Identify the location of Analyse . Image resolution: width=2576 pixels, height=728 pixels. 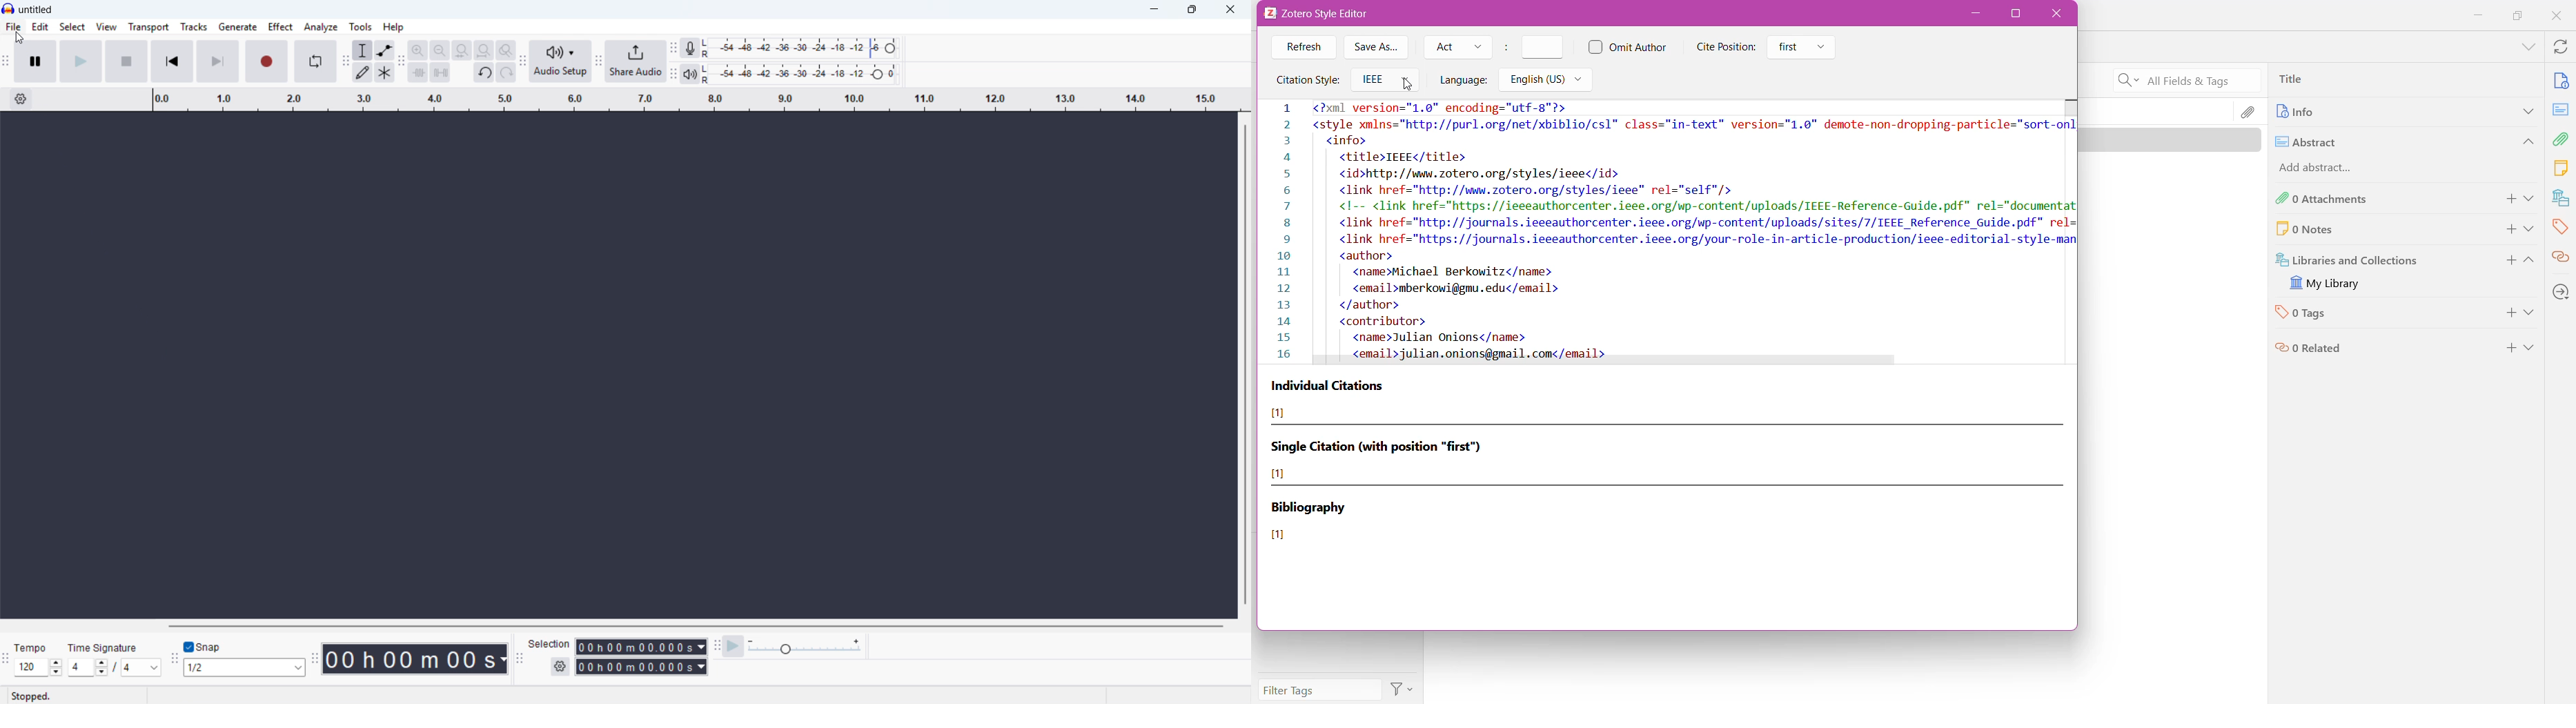
(320, 27).